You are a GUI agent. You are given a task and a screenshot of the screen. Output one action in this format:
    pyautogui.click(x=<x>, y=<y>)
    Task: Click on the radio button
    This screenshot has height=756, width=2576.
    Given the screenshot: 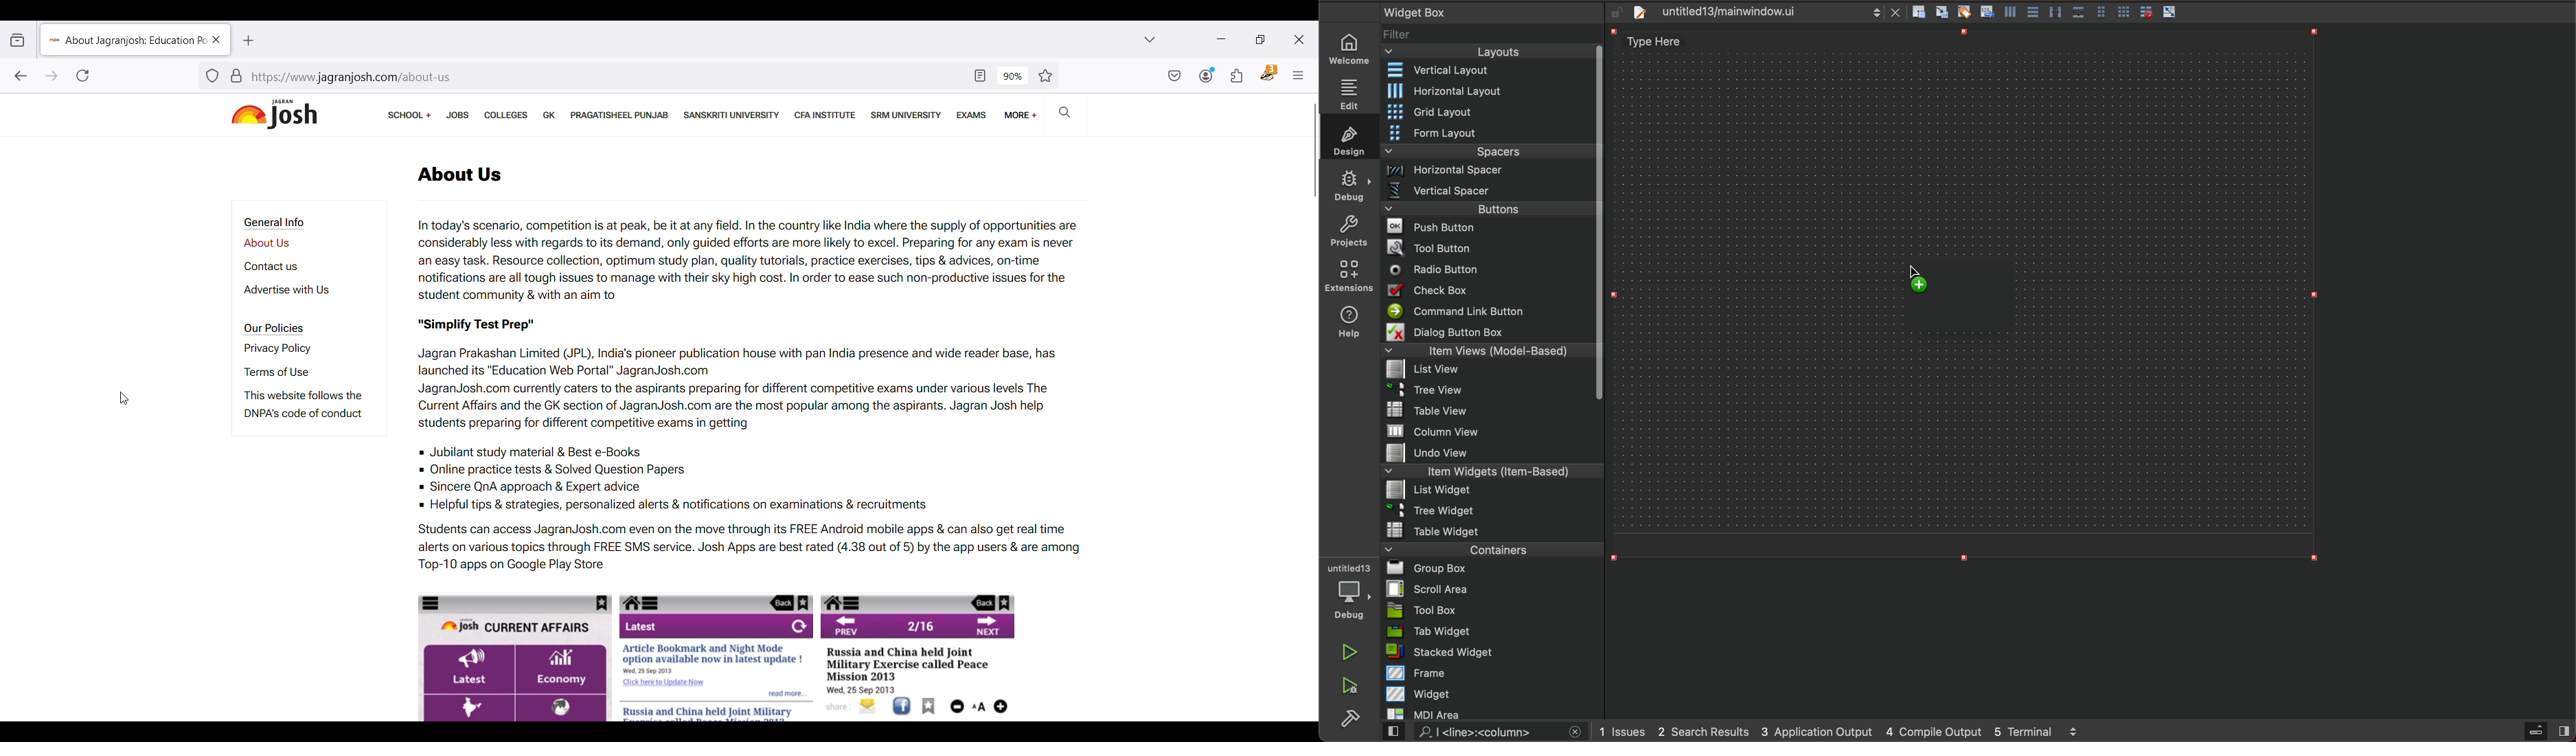 What is the action you would take?
    pyautogui.click(x=1487, y=268)
    